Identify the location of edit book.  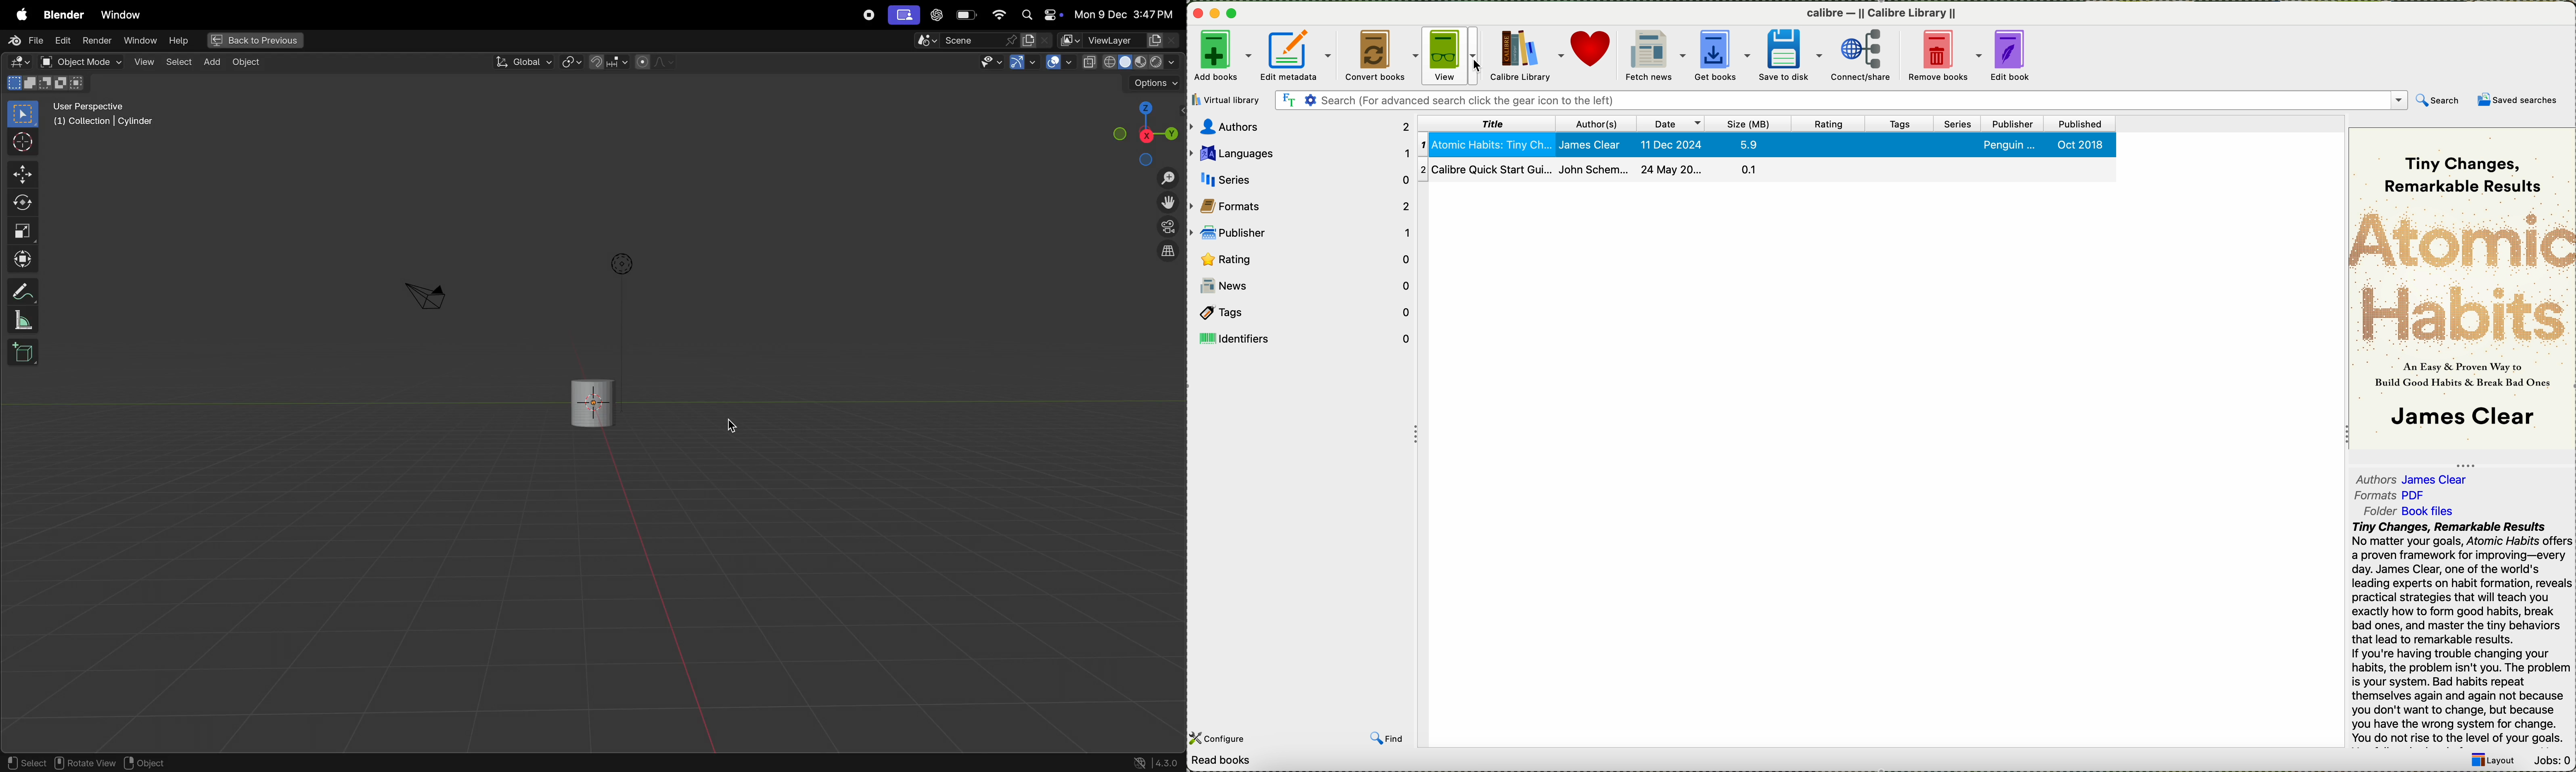
(2012, 57).